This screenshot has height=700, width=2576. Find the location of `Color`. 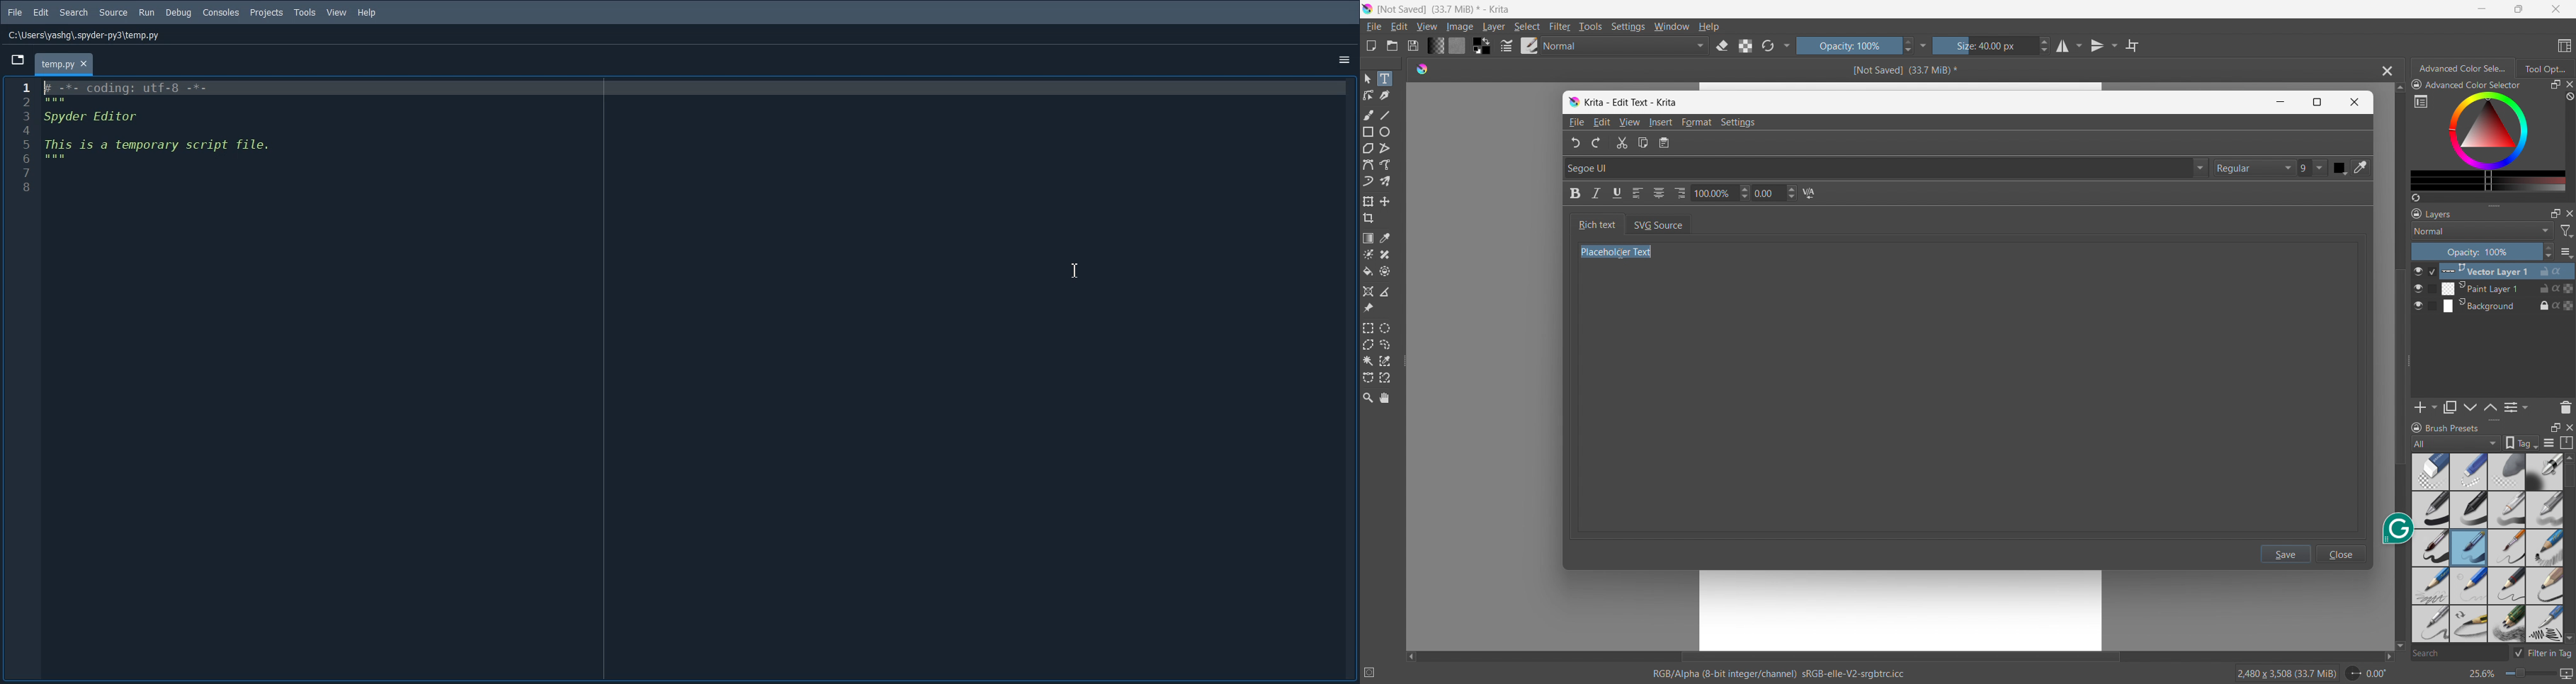

Color is located at coordinates (2340, 168).